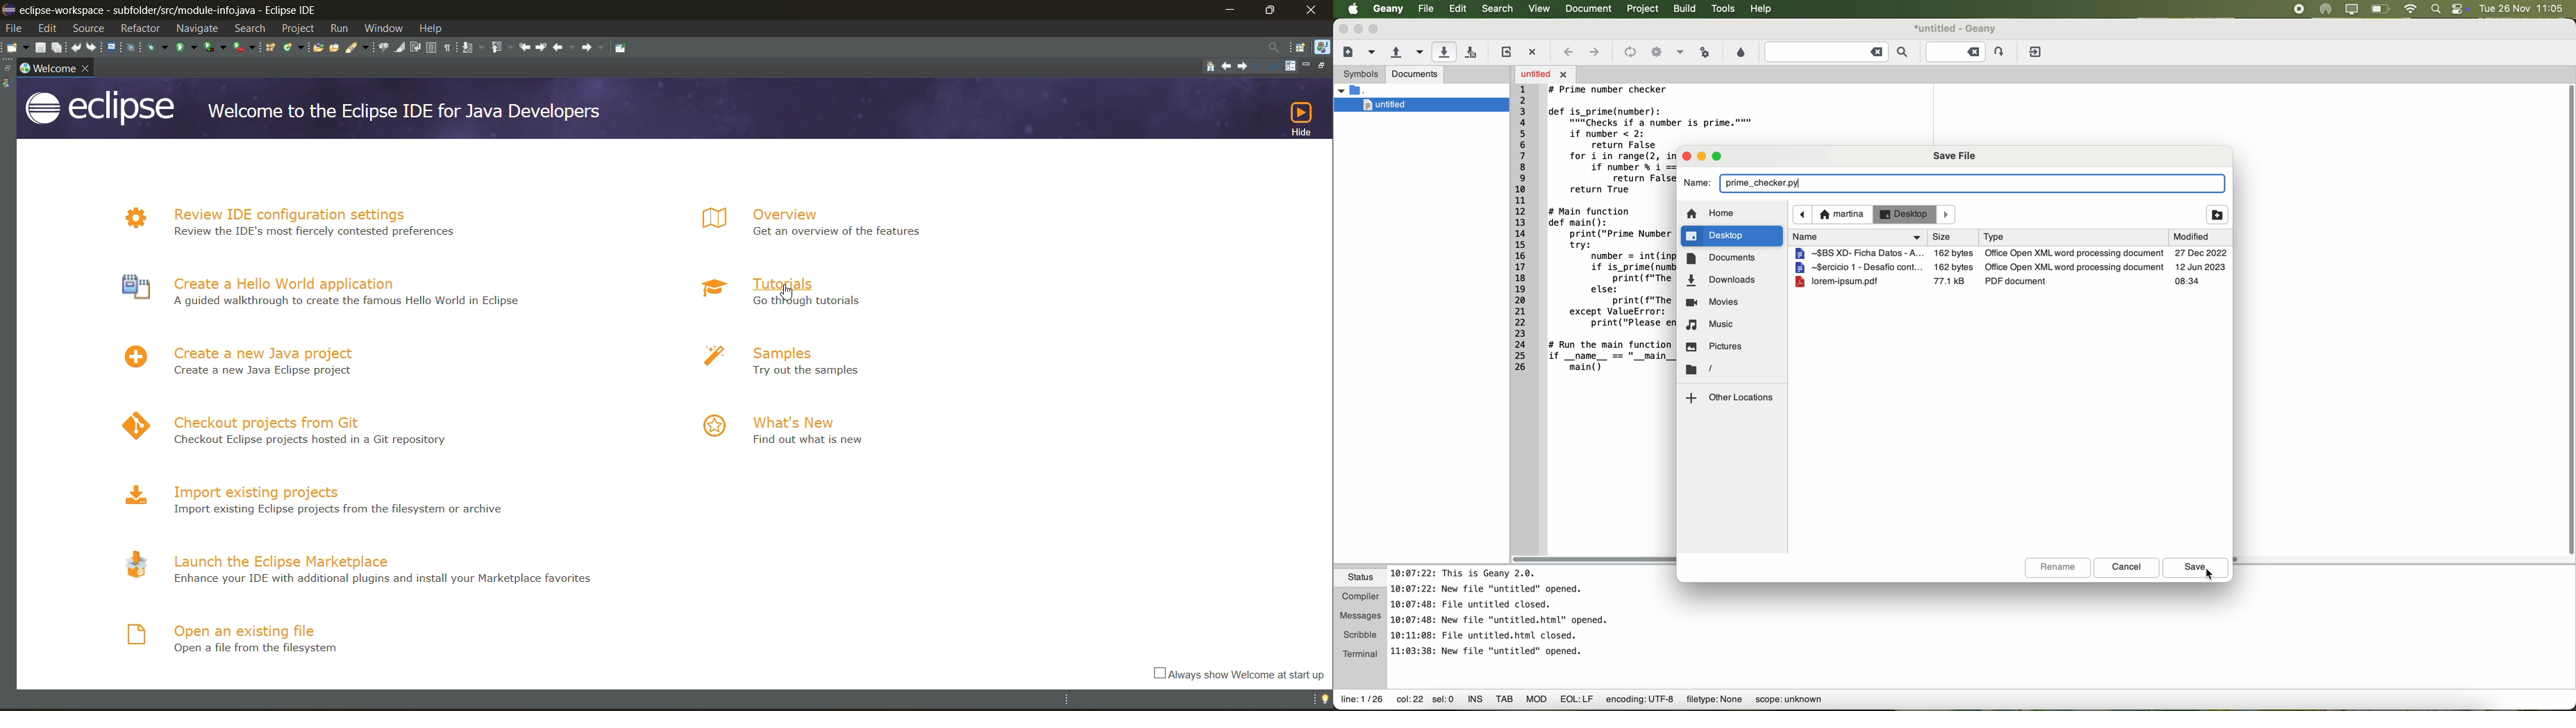 This screenshot has height=728, width=2576. What do you see at coordinates (1500, 611) in the screenshot?
I see `notes` at bounding box center [1500, 611].